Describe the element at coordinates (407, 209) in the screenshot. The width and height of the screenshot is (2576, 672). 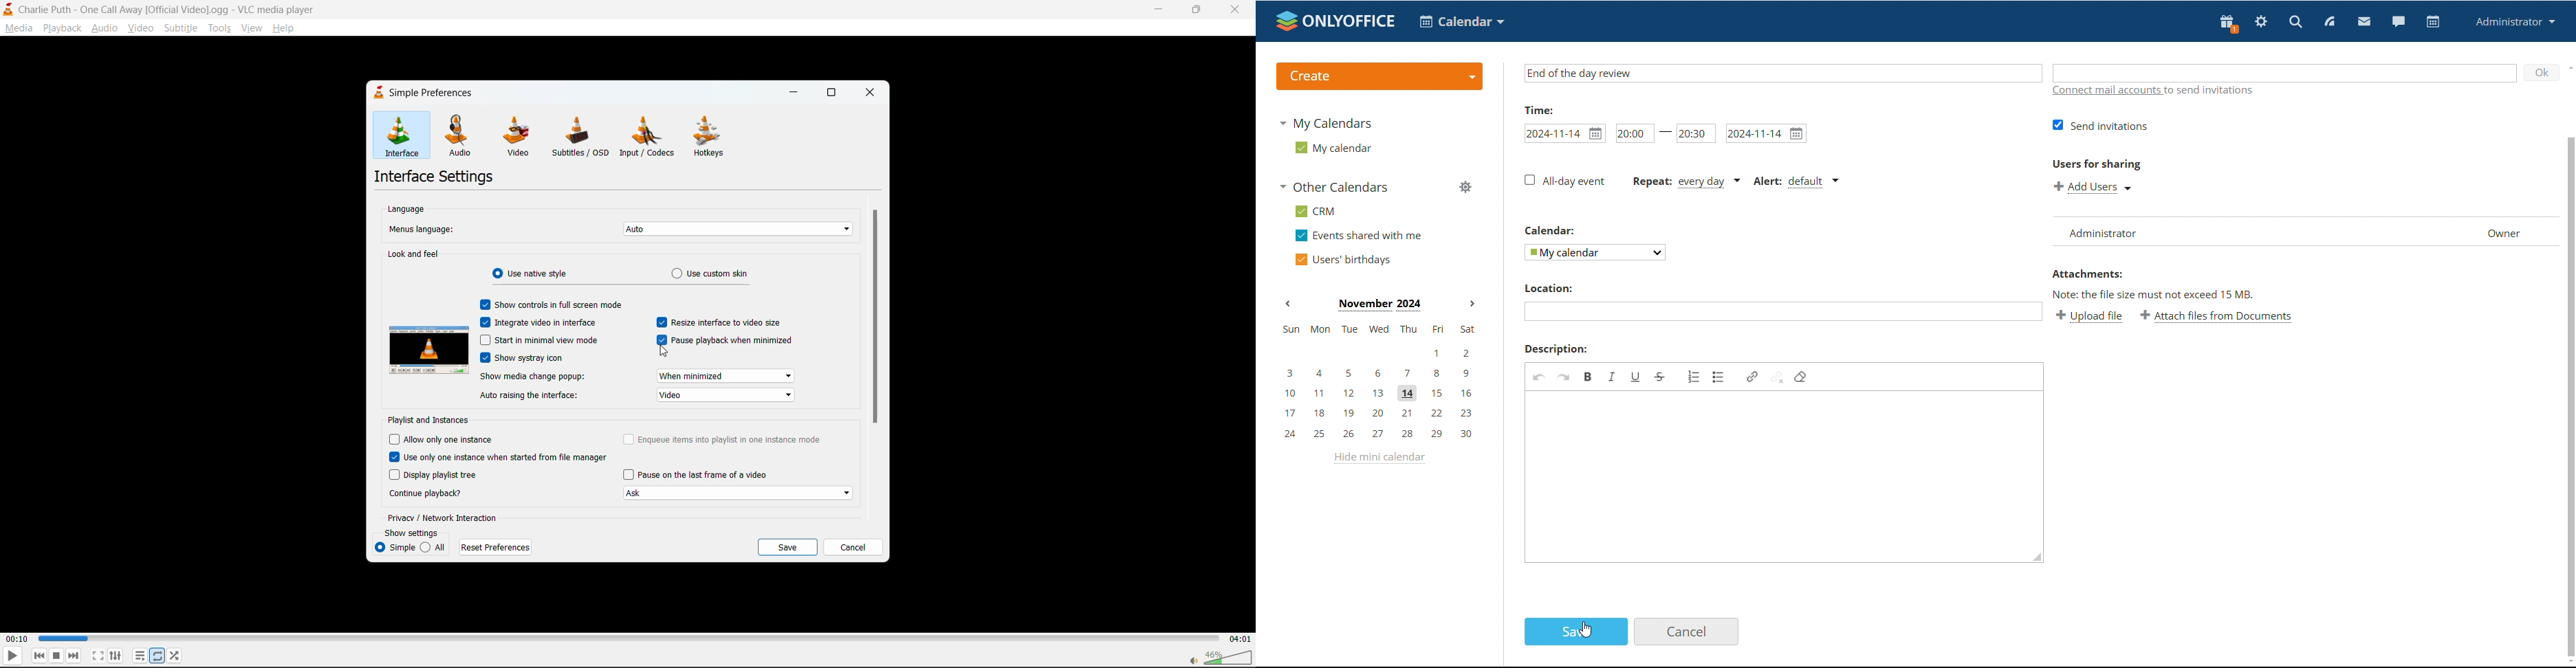
I see `language` at that location.